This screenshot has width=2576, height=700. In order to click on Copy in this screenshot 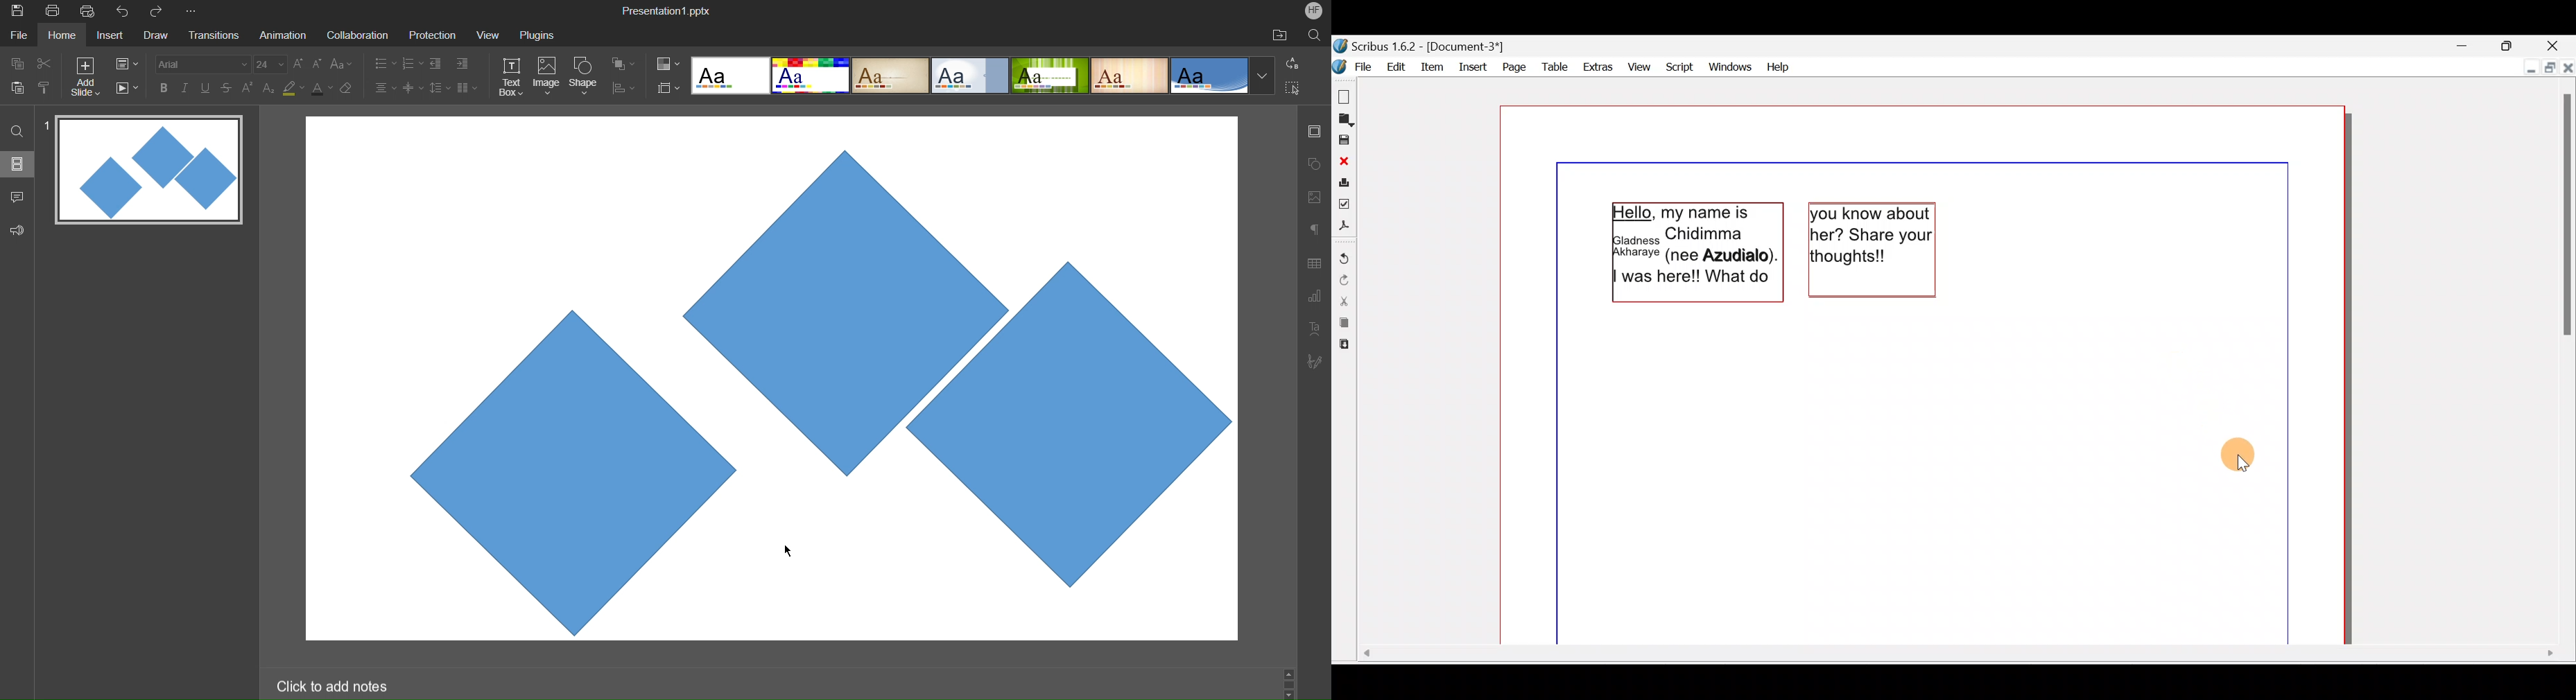, I will do `click(1344, 323)`.